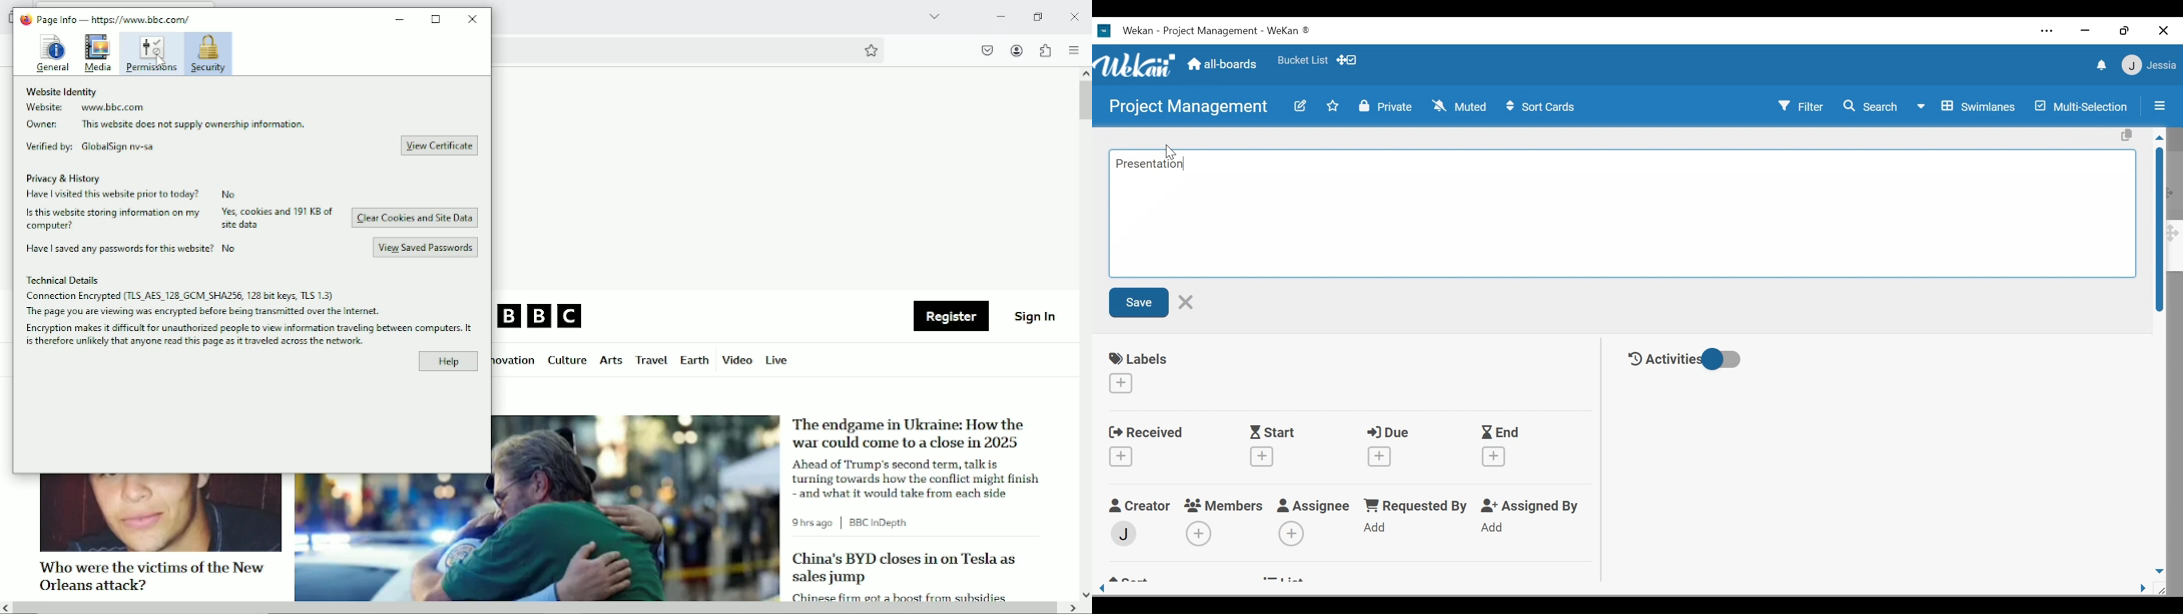  What do you see at coordinates (172, 125) in the screenshot?
I see `Owner: This website does not supply ownership information.` at bounding box center [172, 125].